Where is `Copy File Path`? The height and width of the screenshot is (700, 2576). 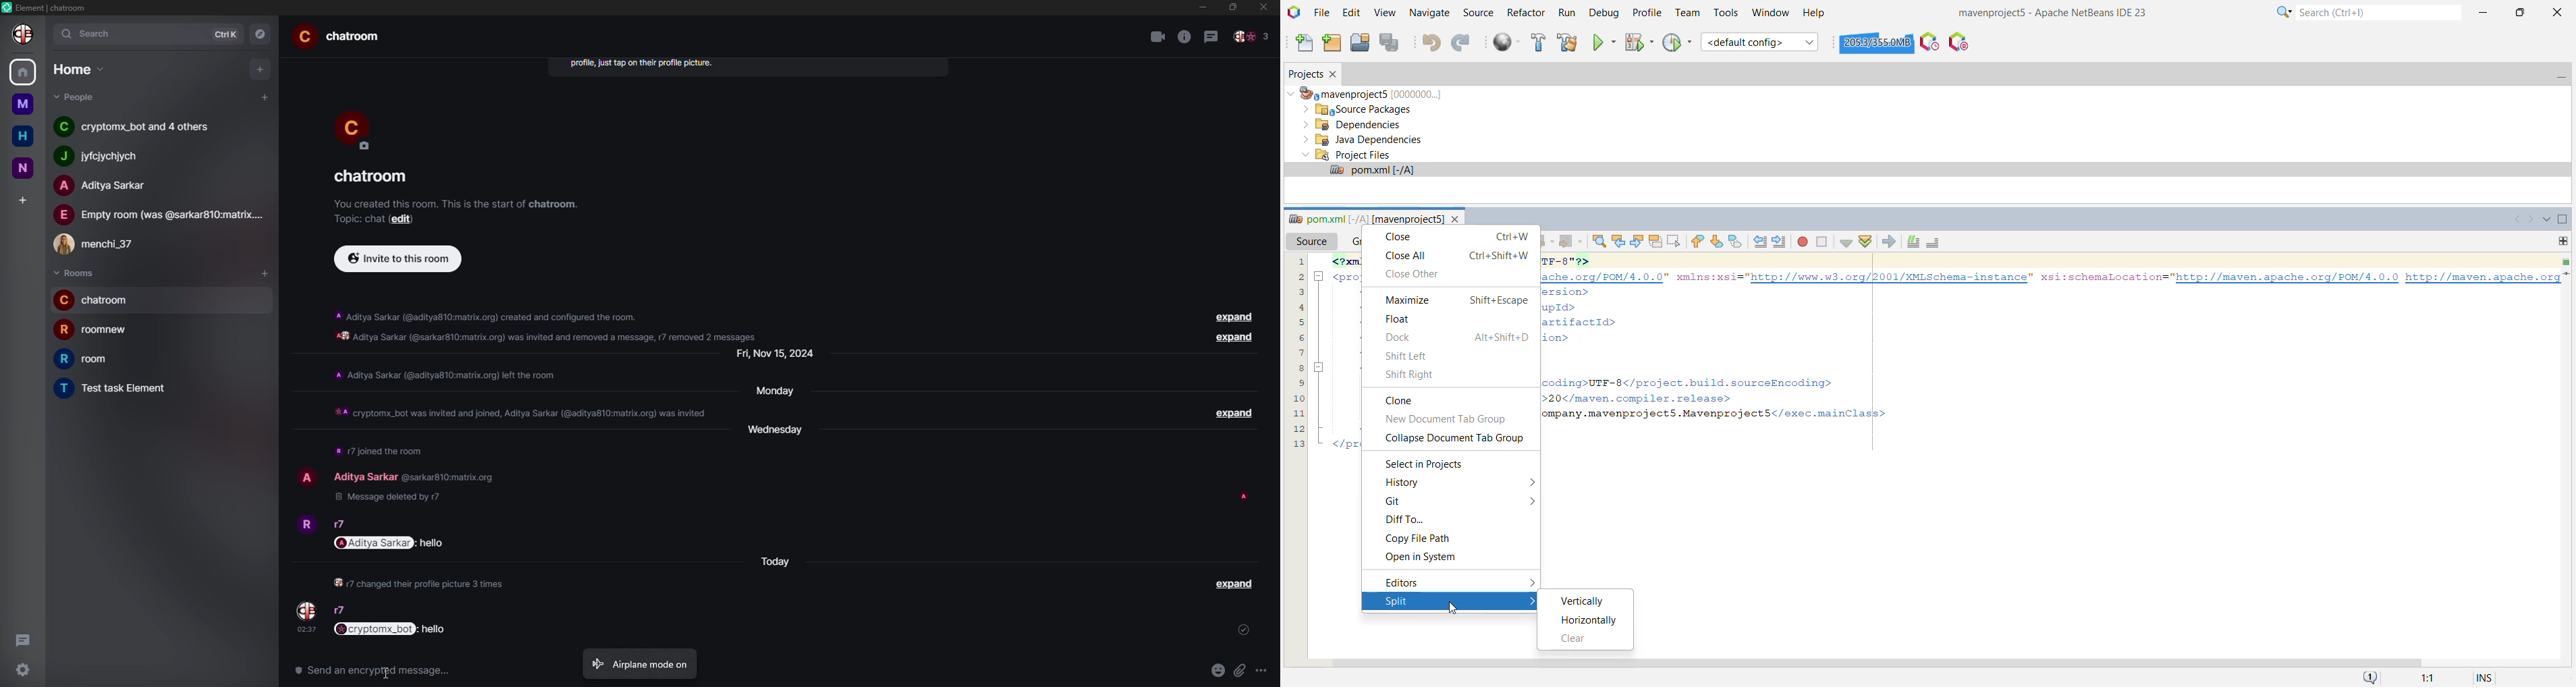 Copy File Path is located at coordinates (1418, 538).